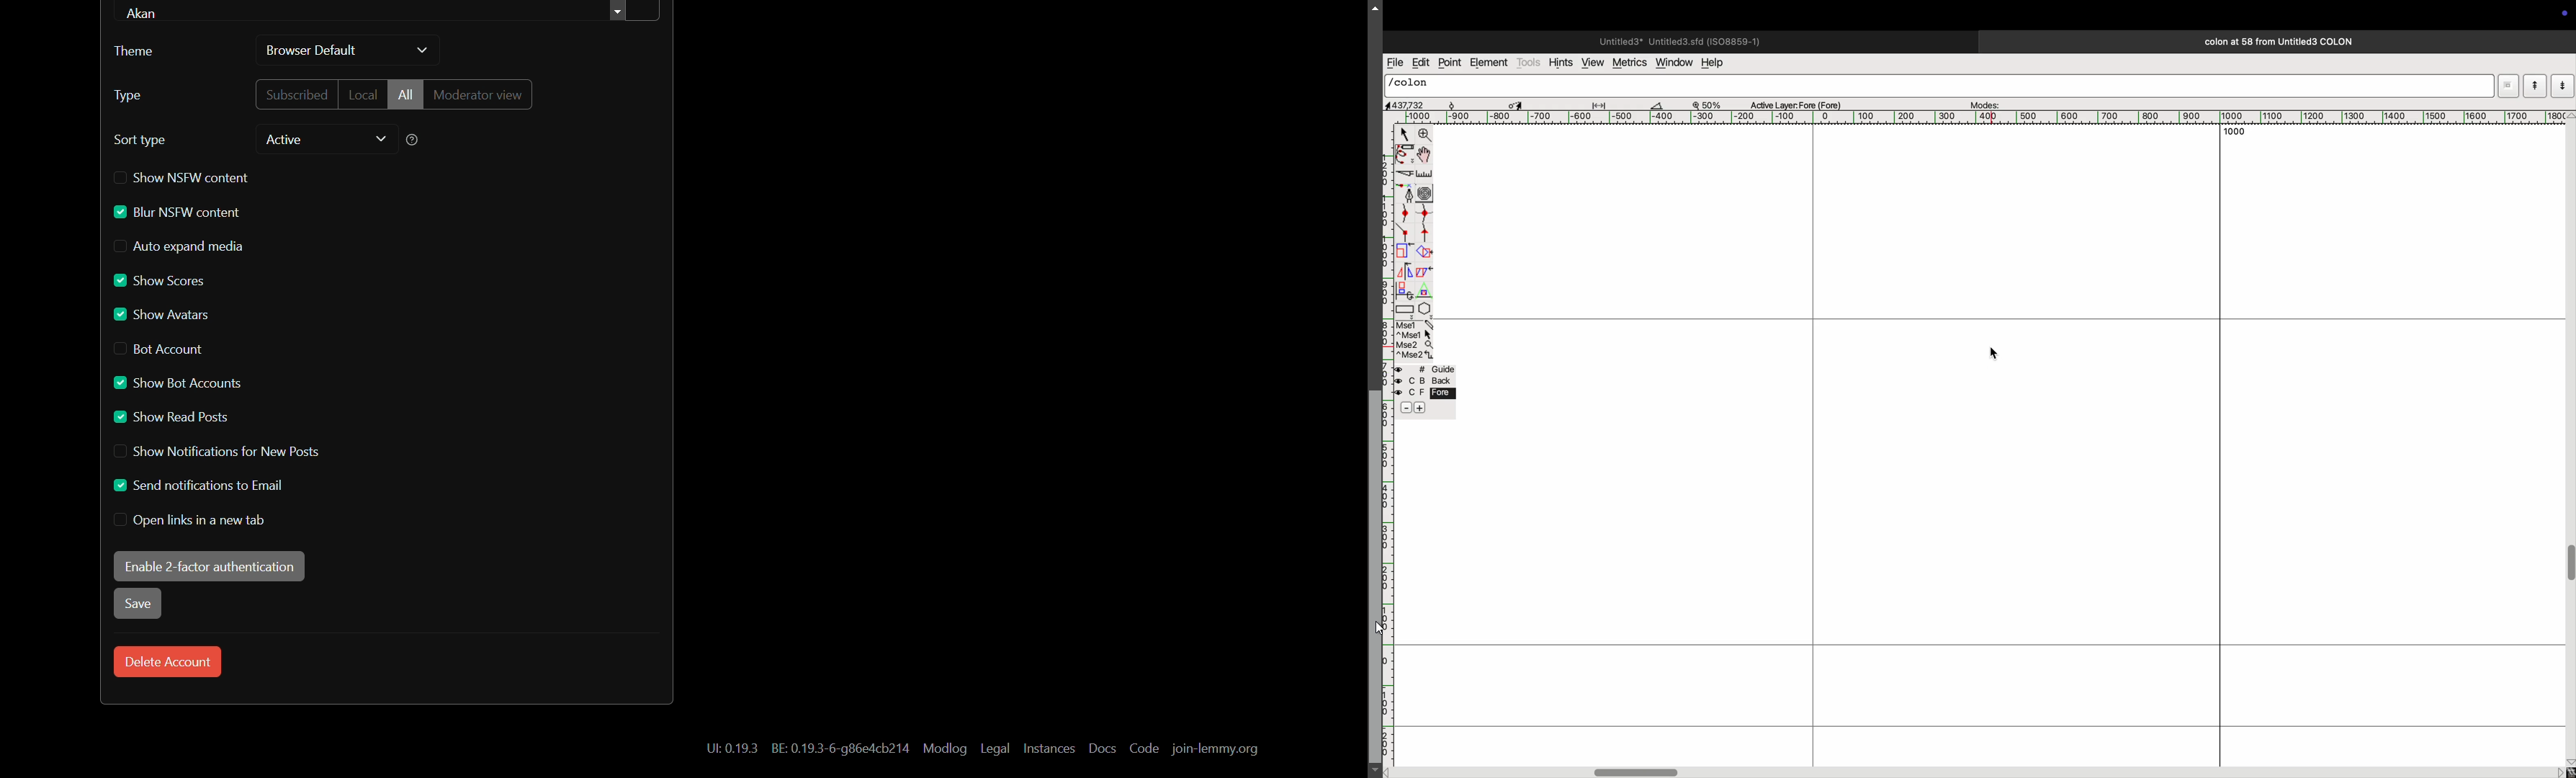 The width and height of the screenshot is (2576, 784). Describe the element at coordinates (1426, 273) in the screenshot. I see `copy` at that location.